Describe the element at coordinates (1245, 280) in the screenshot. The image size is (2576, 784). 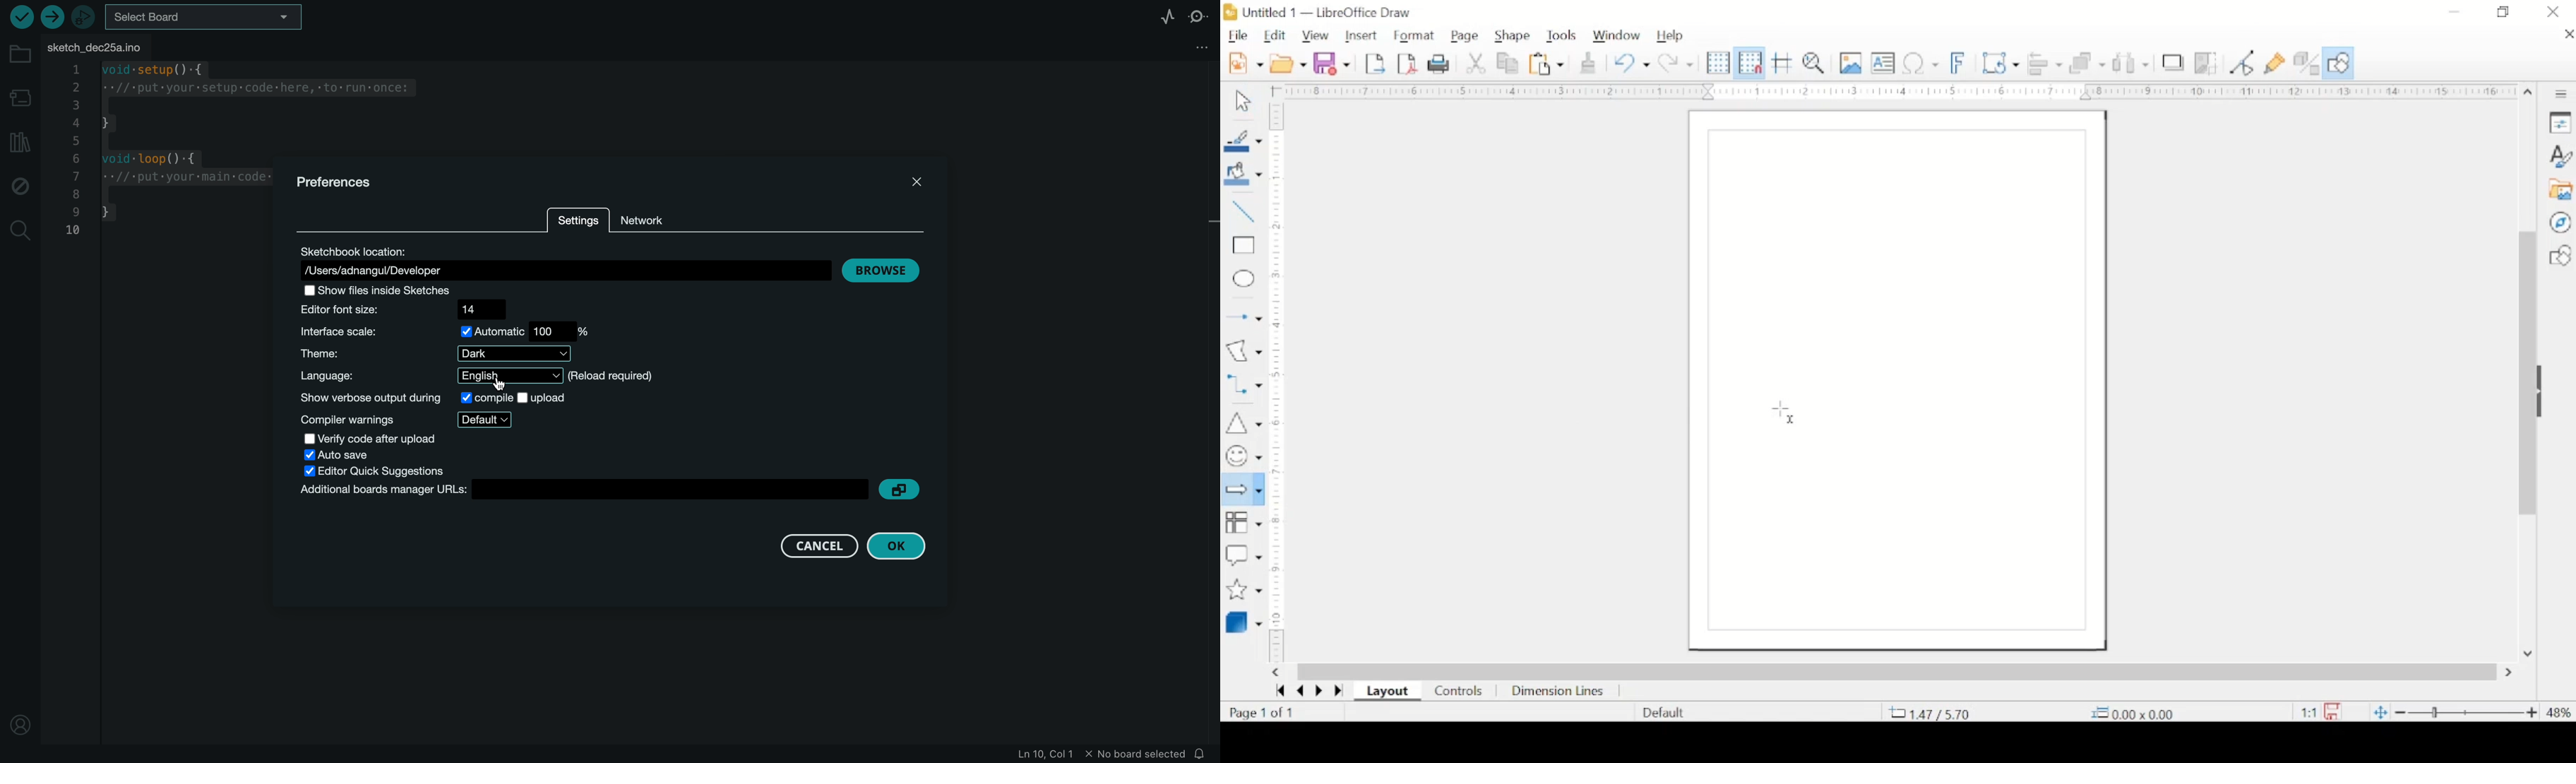
I see `ellipse` at that location.